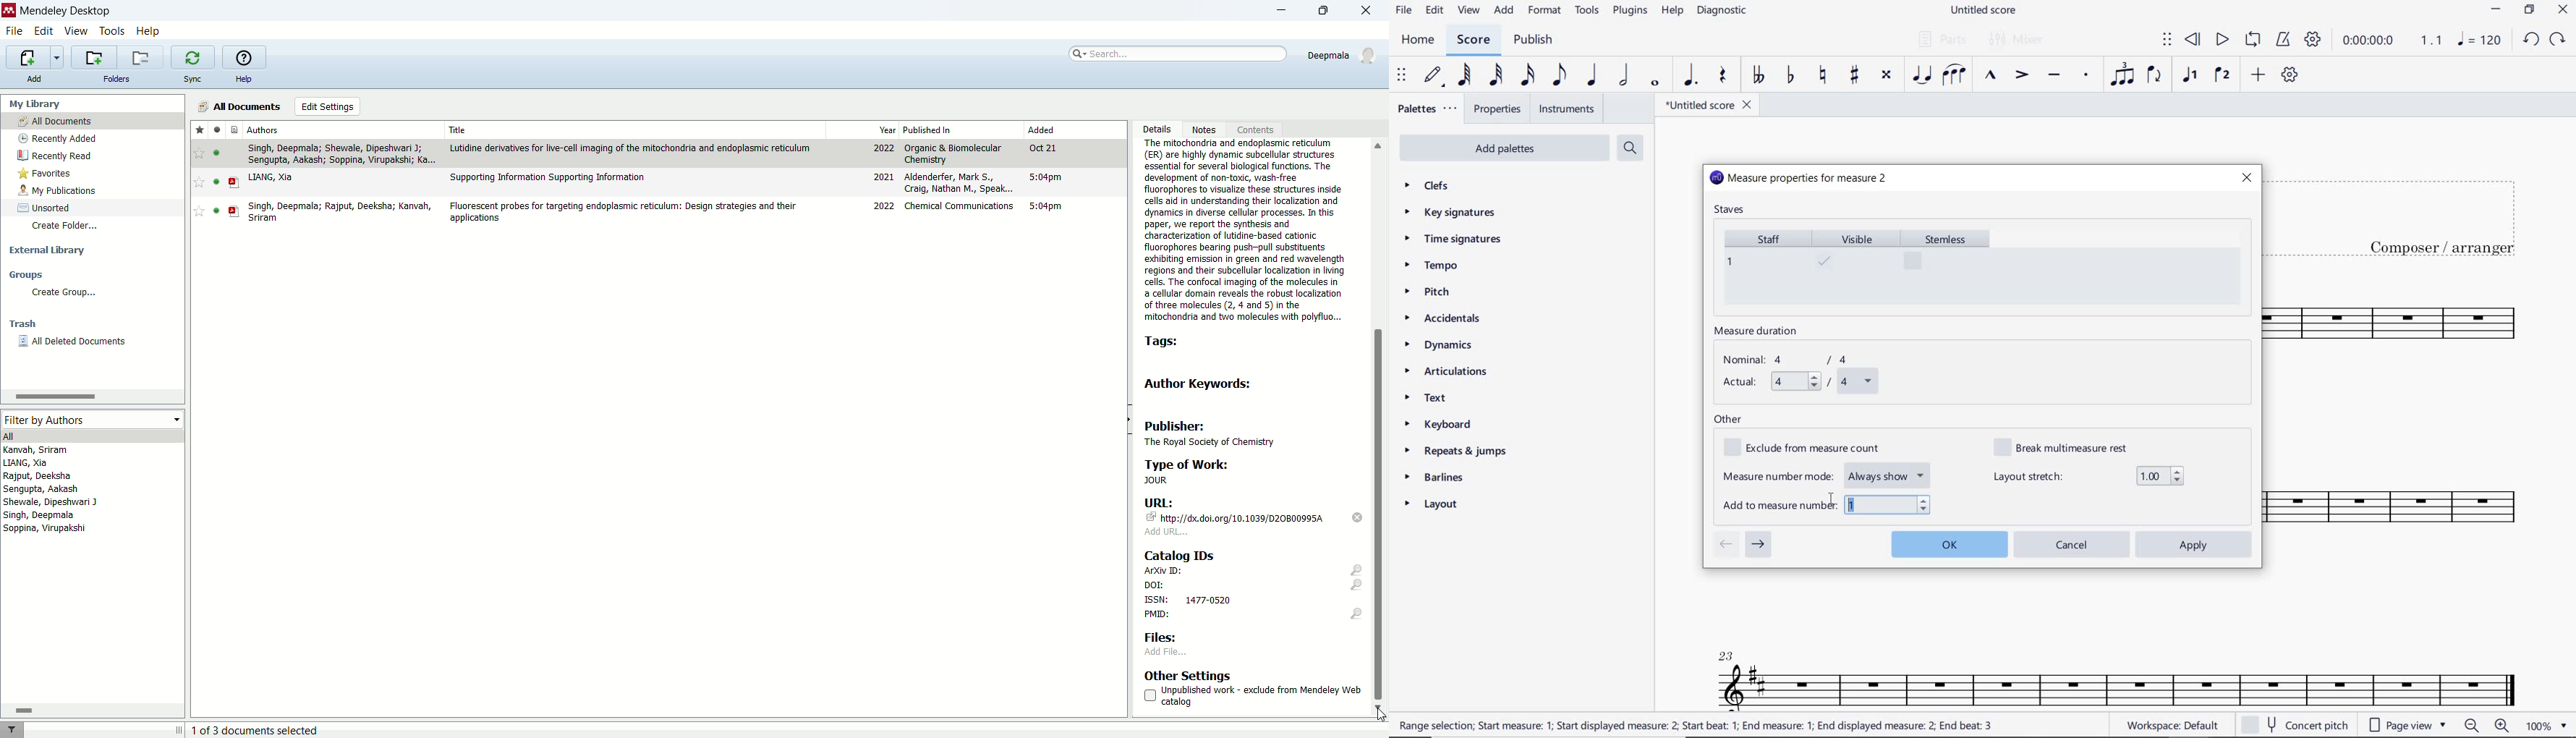 The width and height of the screenshot is (2576, 756). I want to click on published in, so click(928, 130).